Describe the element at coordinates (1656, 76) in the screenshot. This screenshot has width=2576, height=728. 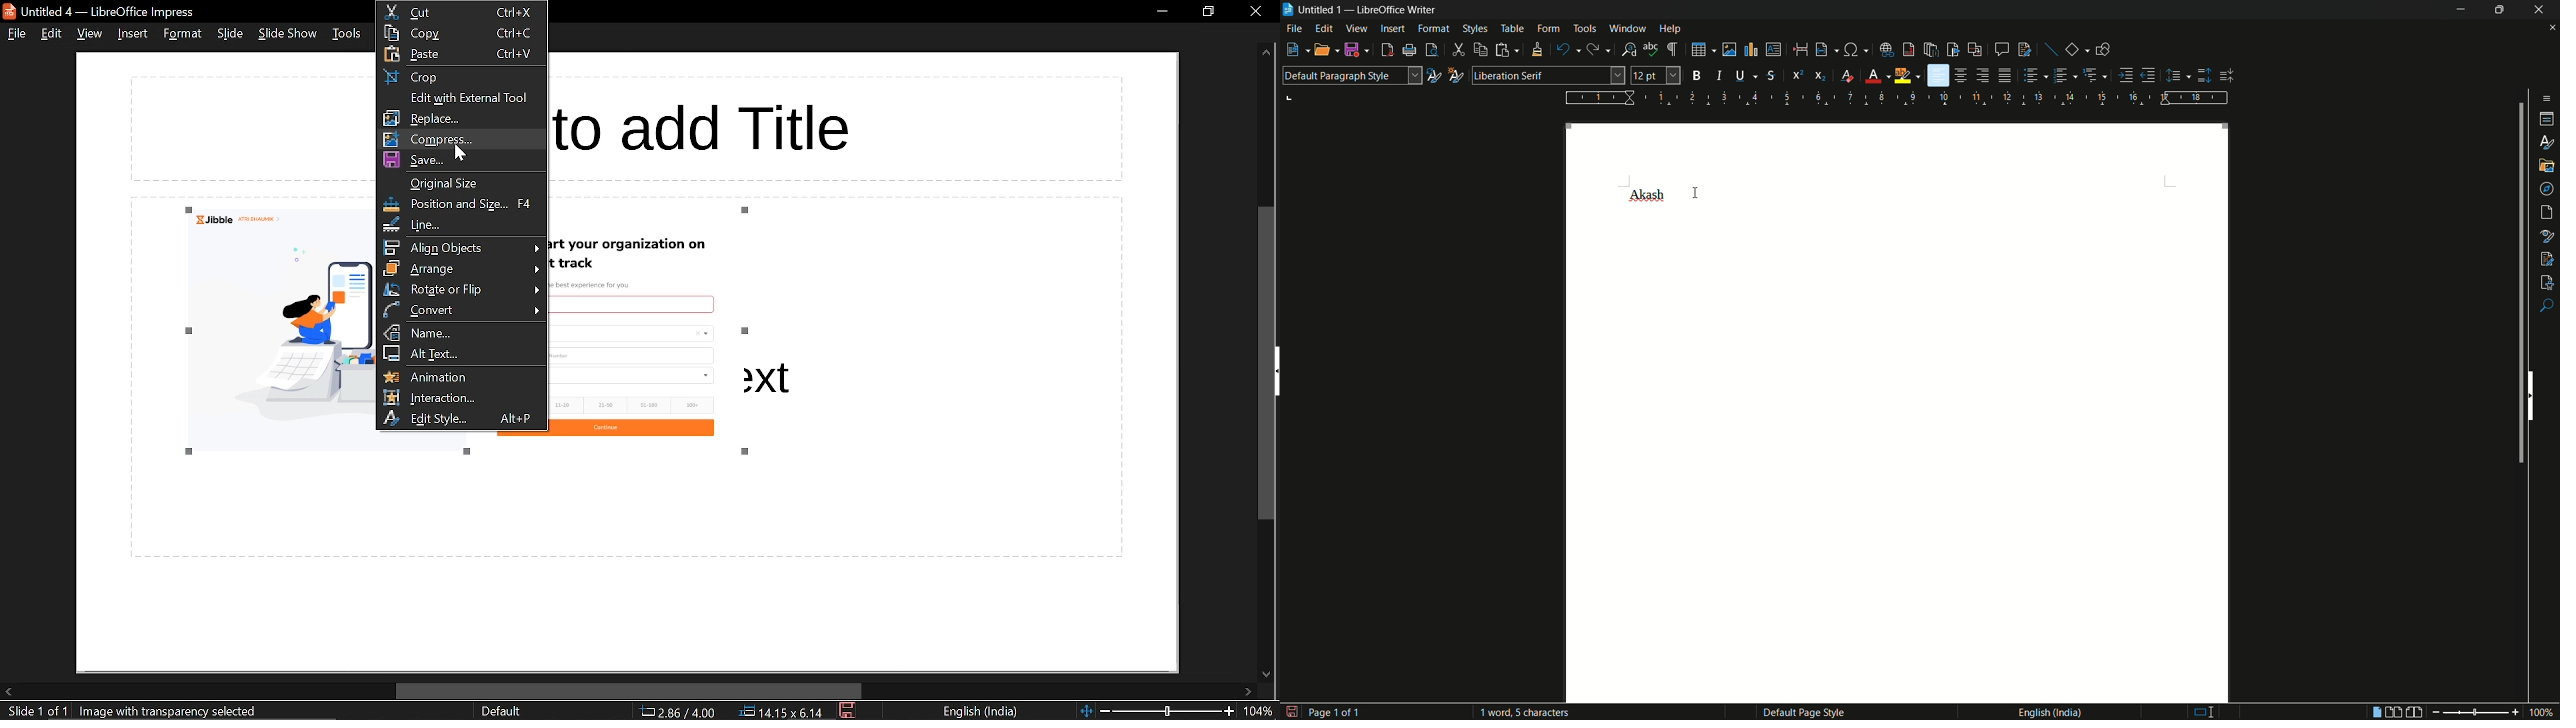
I see `font size` at that location.